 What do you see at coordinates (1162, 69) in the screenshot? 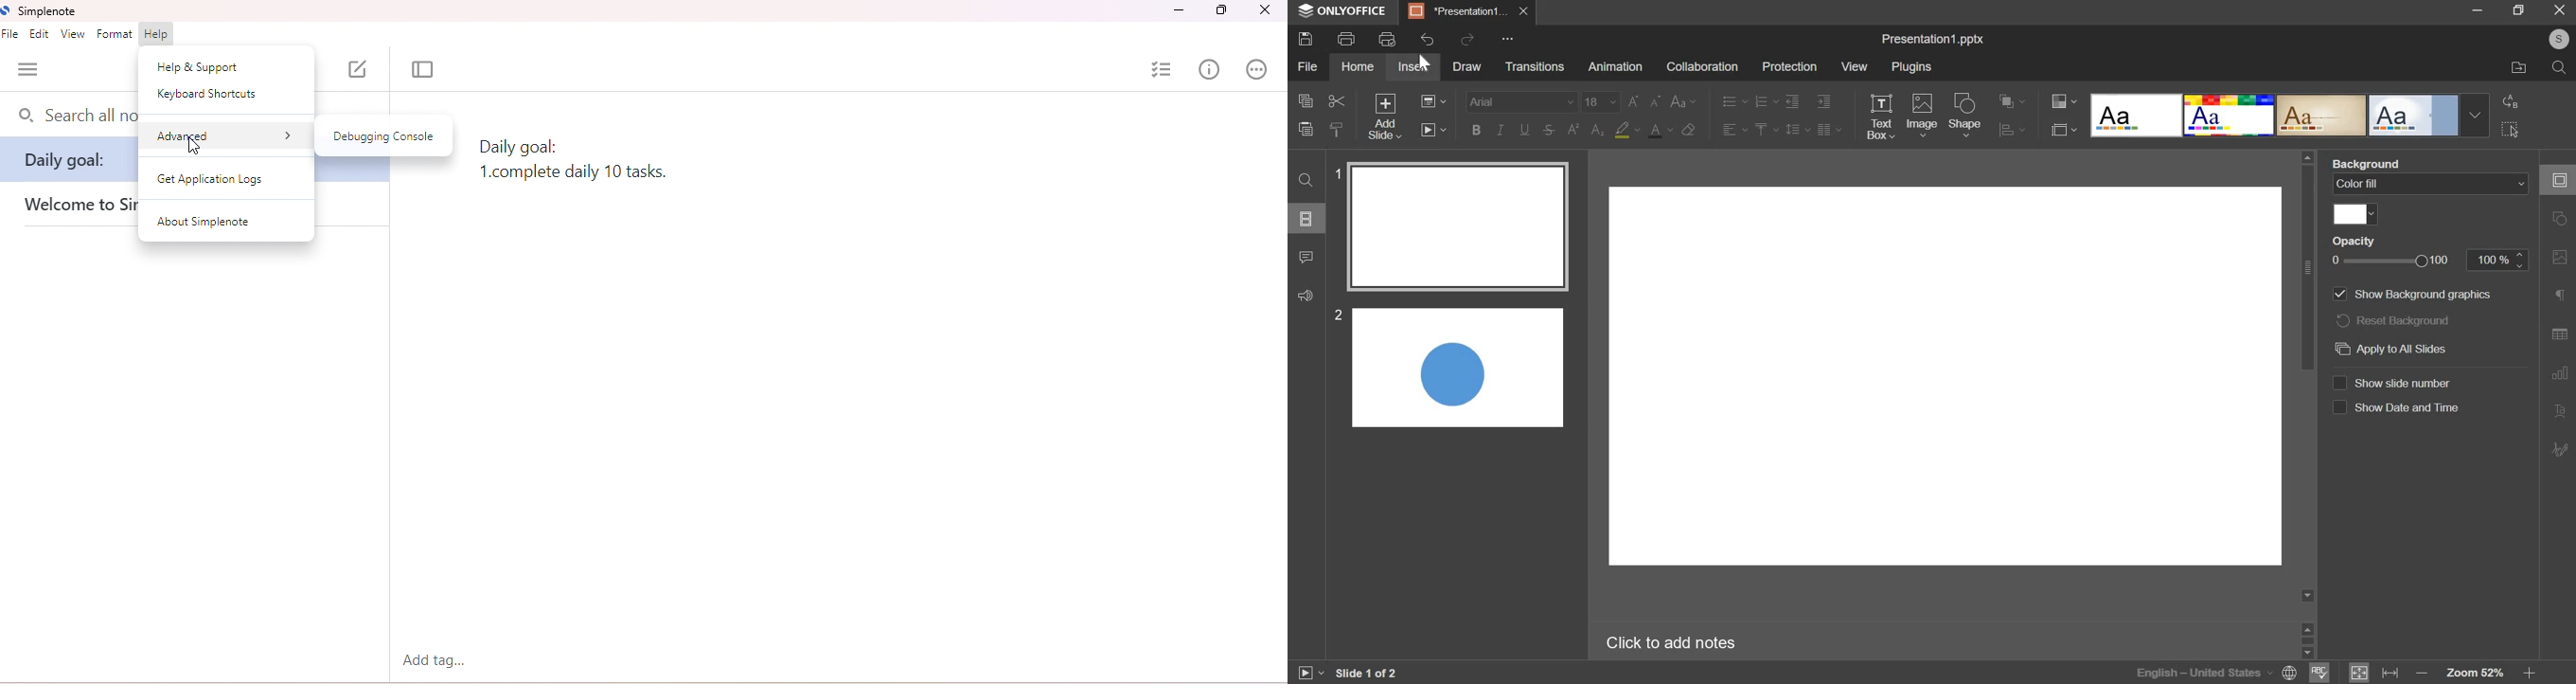
I see `insert checklist` at bounding box center [1162, 69].